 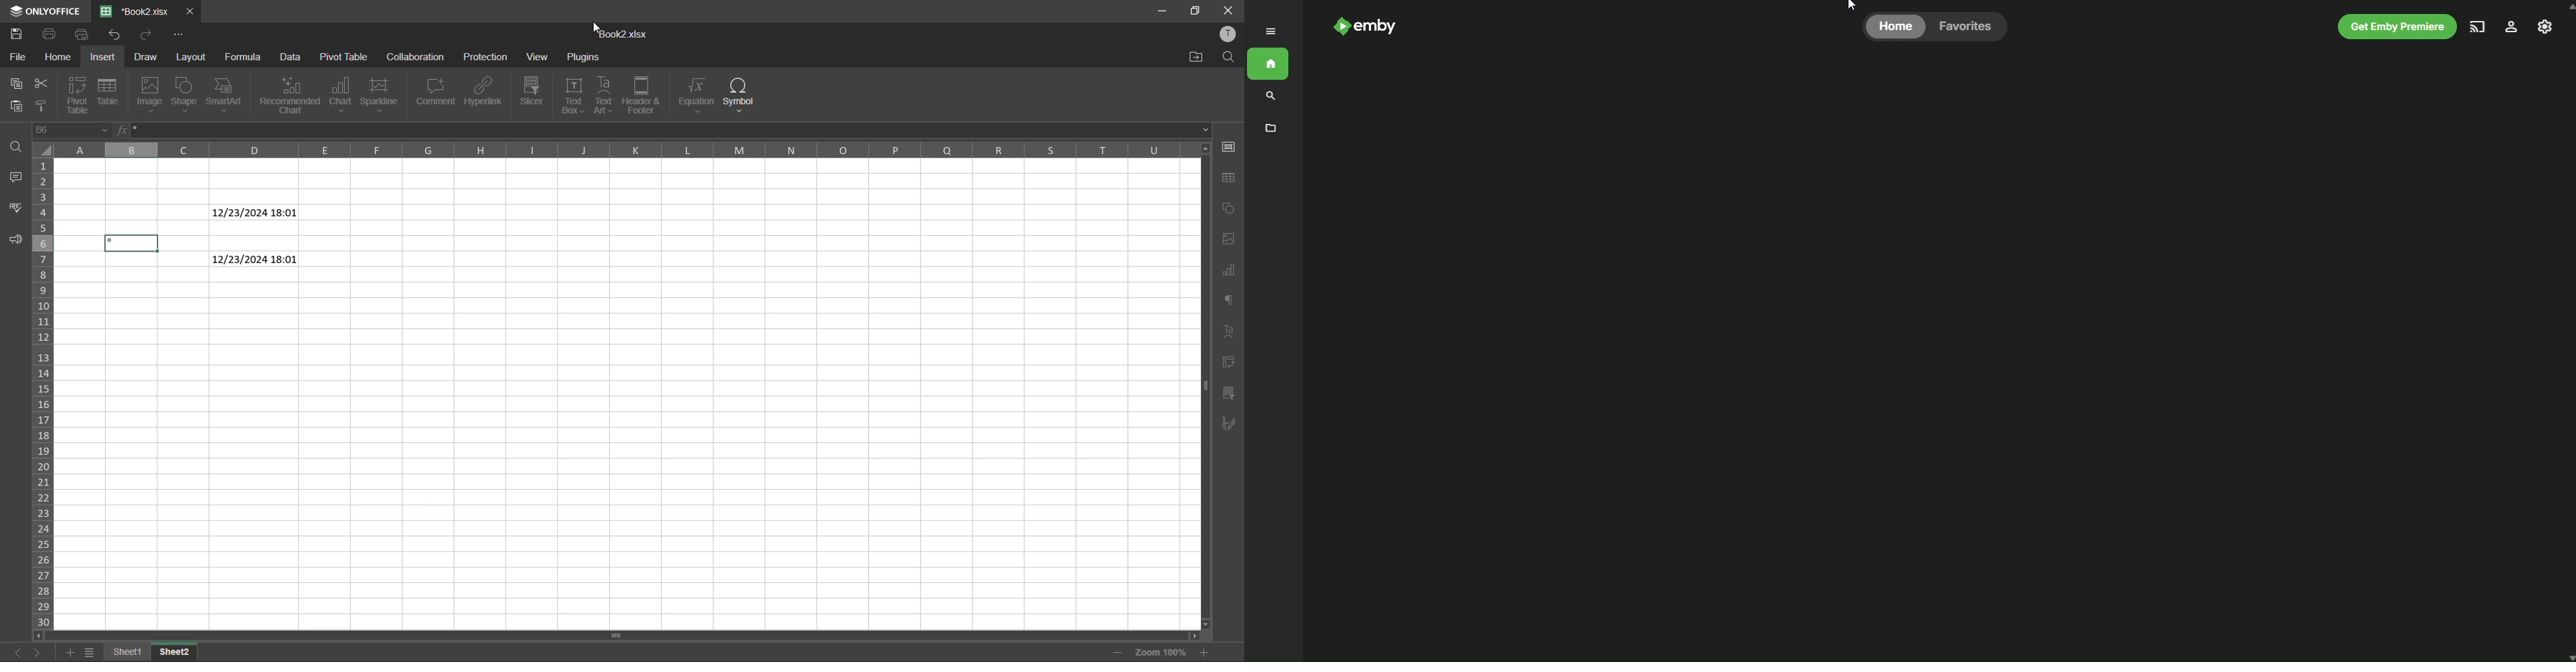 What do you see at coordinates (1271, 30) in the screenshot?
I see `Menu` at bounding box center [1271, 30].